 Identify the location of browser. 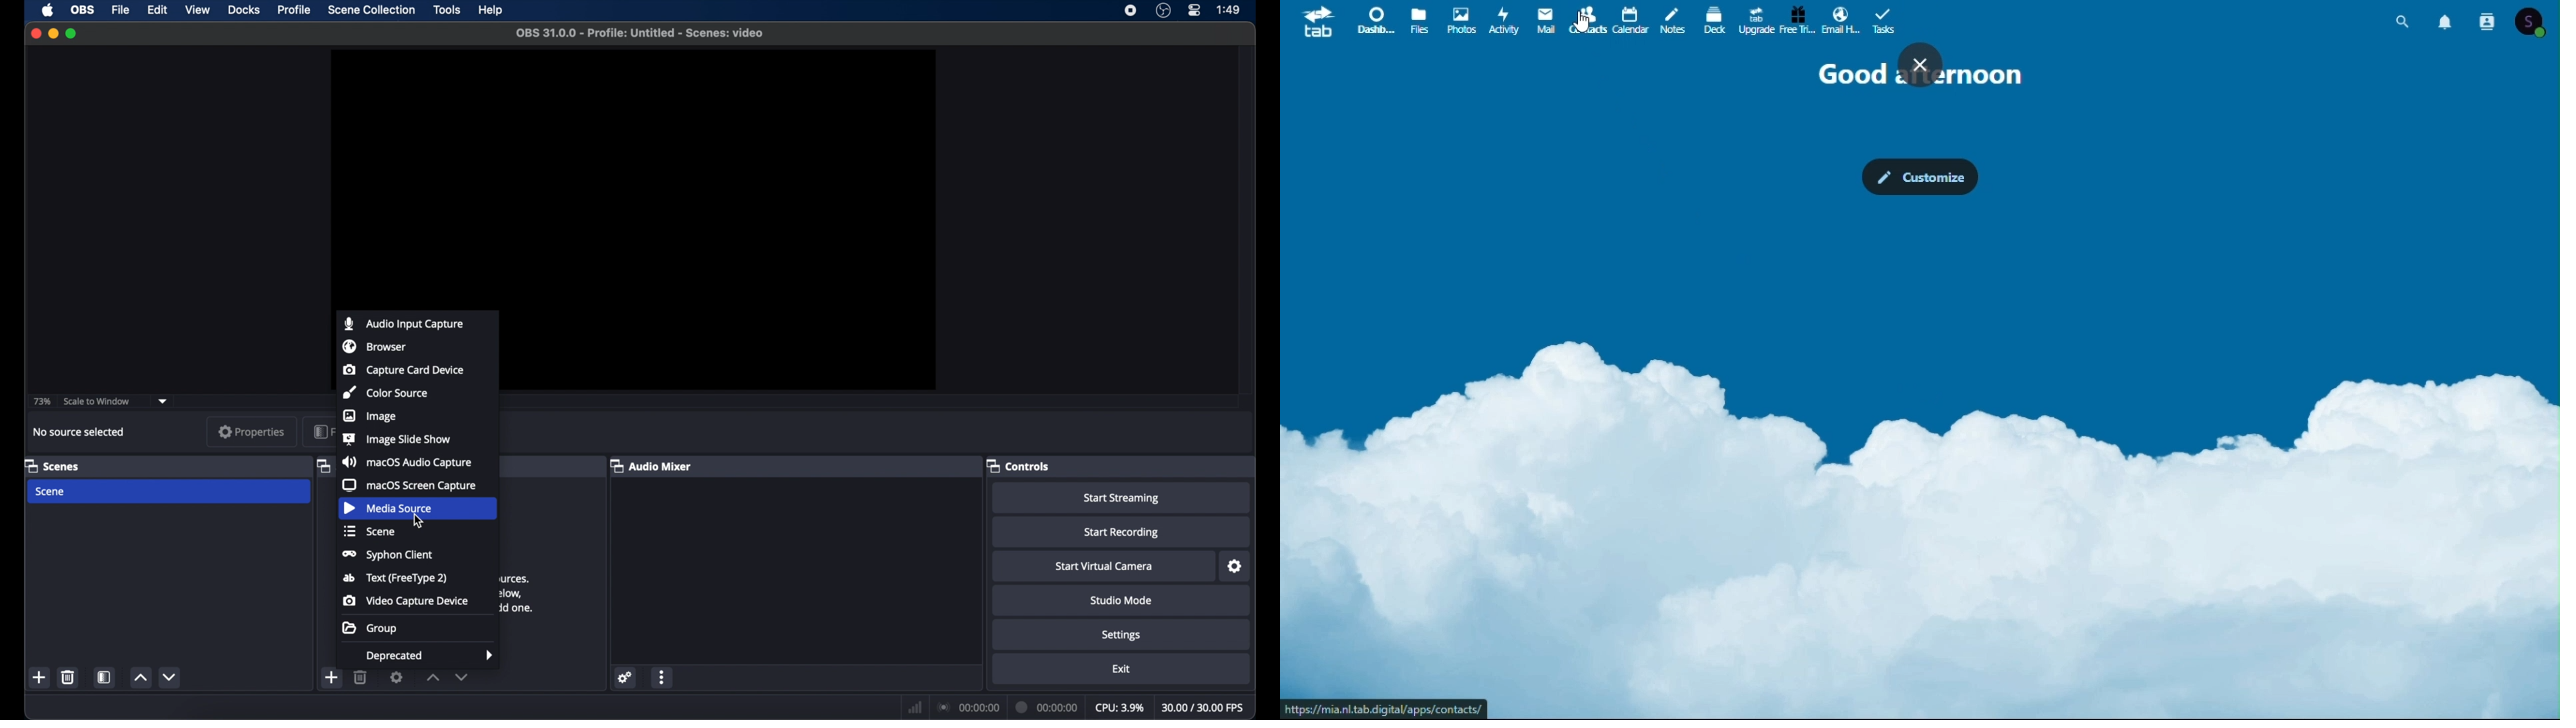
(375, 347).